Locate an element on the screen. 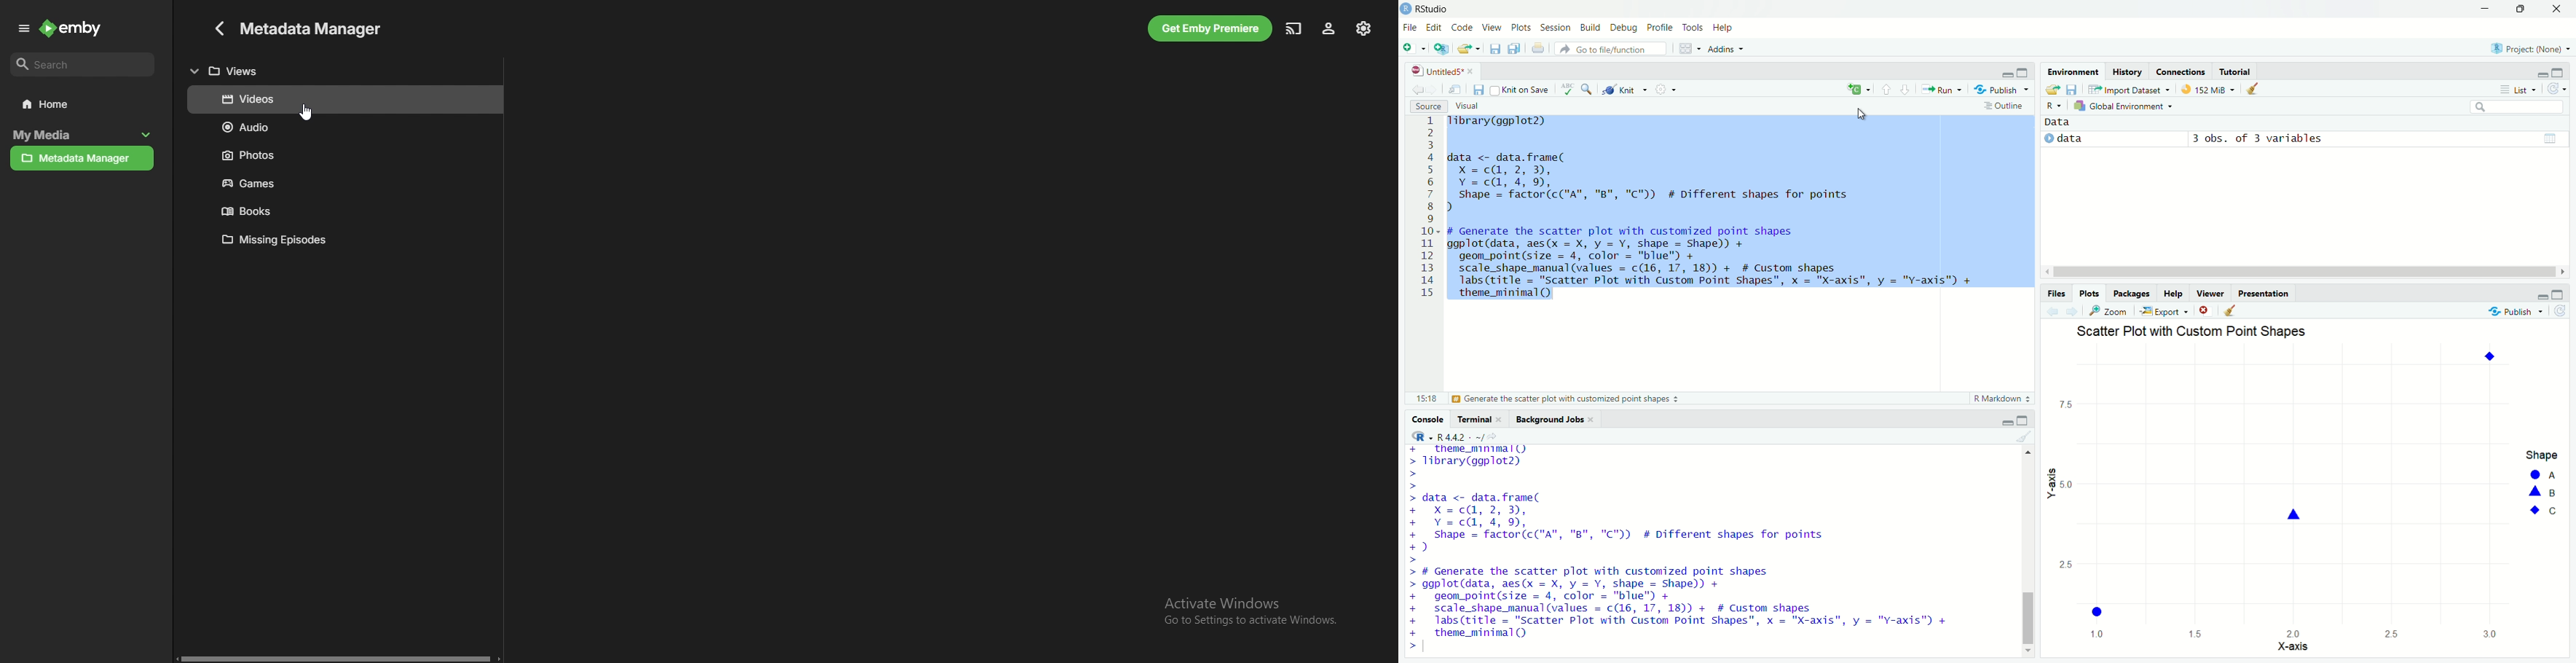  Refresh the list of objects in the environment is located at coordinates (2557, 88).